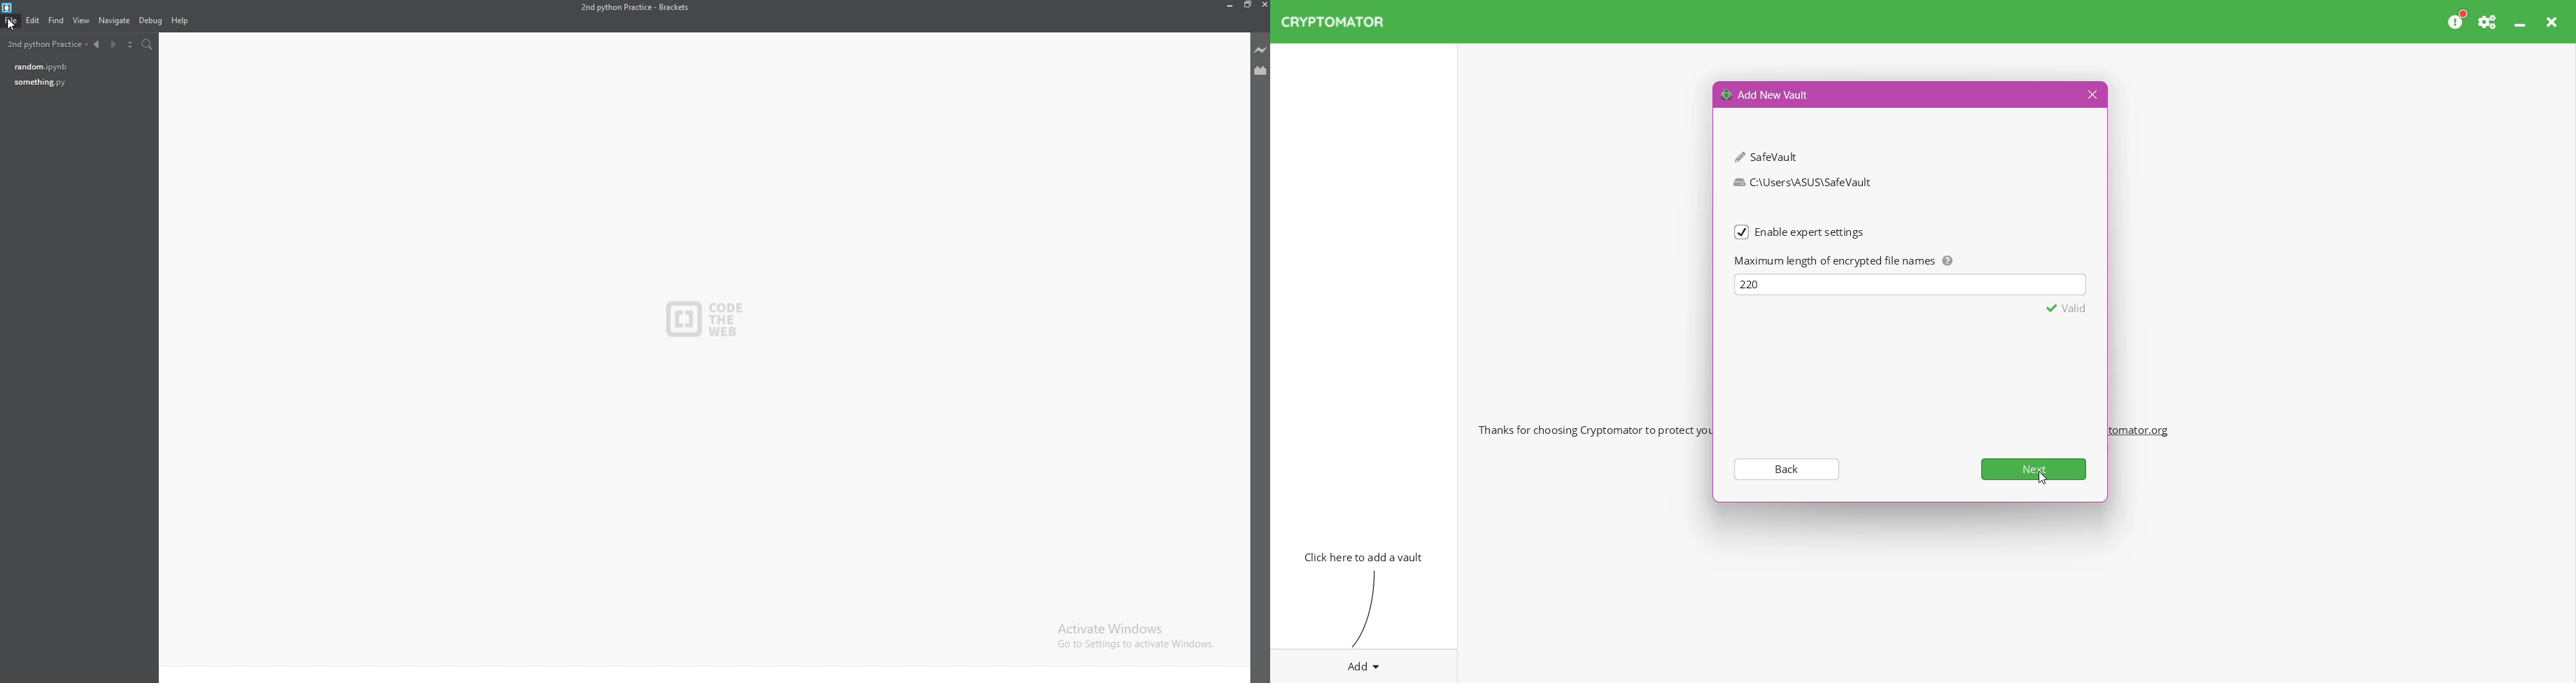  I want to click on view, so click(81, 20).